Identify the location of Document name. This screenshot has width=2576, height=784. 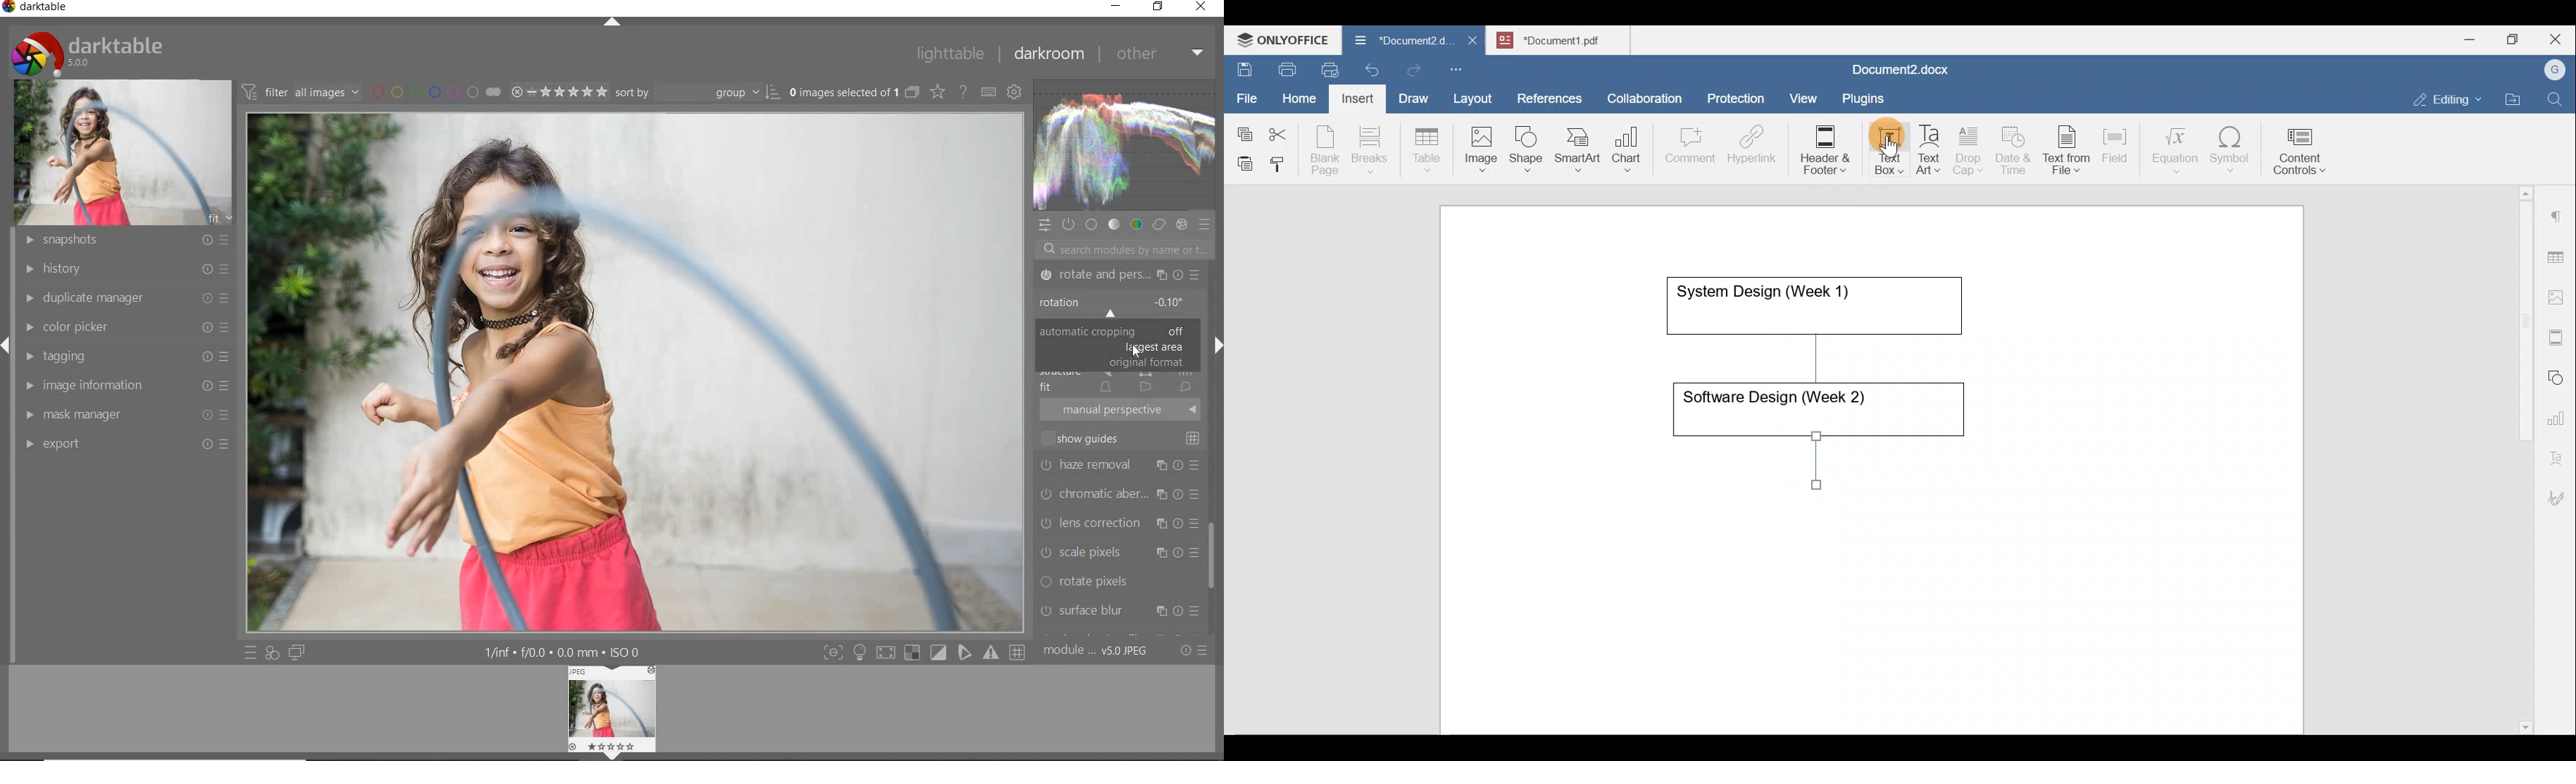
(1396, 42).